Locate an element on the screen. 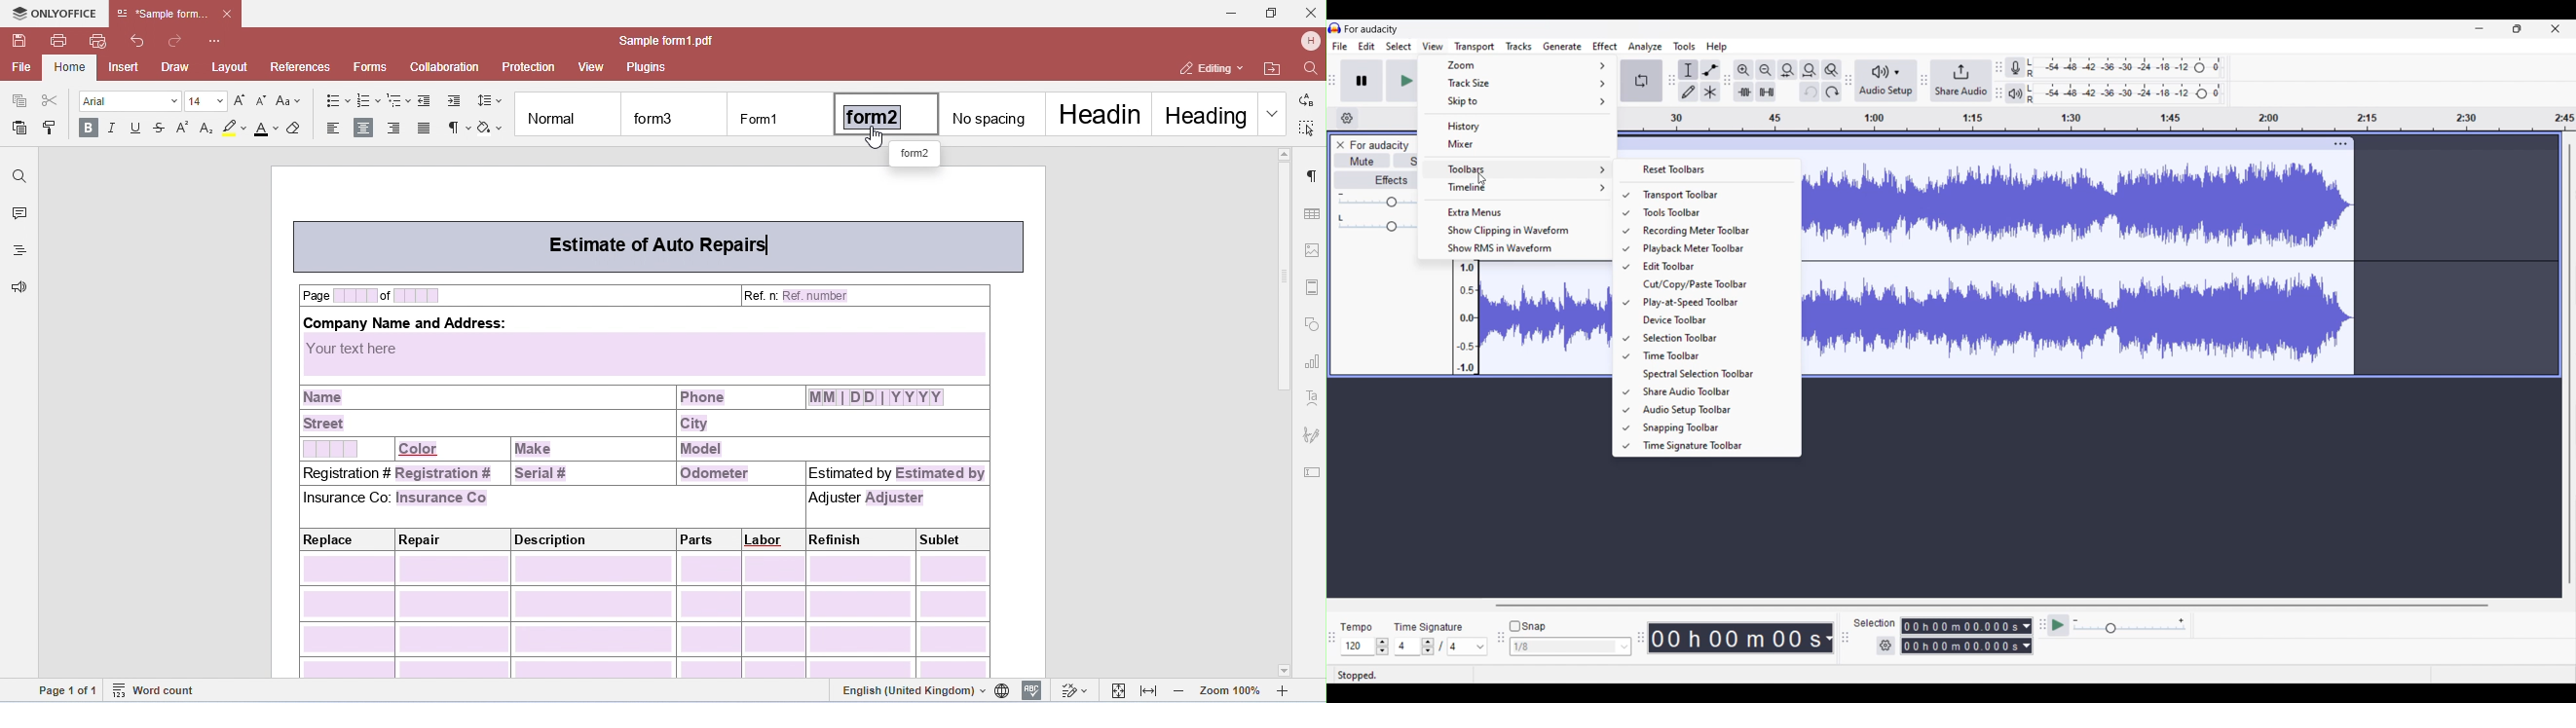 Image resolution: width=2576 pixels, height=728 pixels. Selection tool is located at coordinates (1688, 70).